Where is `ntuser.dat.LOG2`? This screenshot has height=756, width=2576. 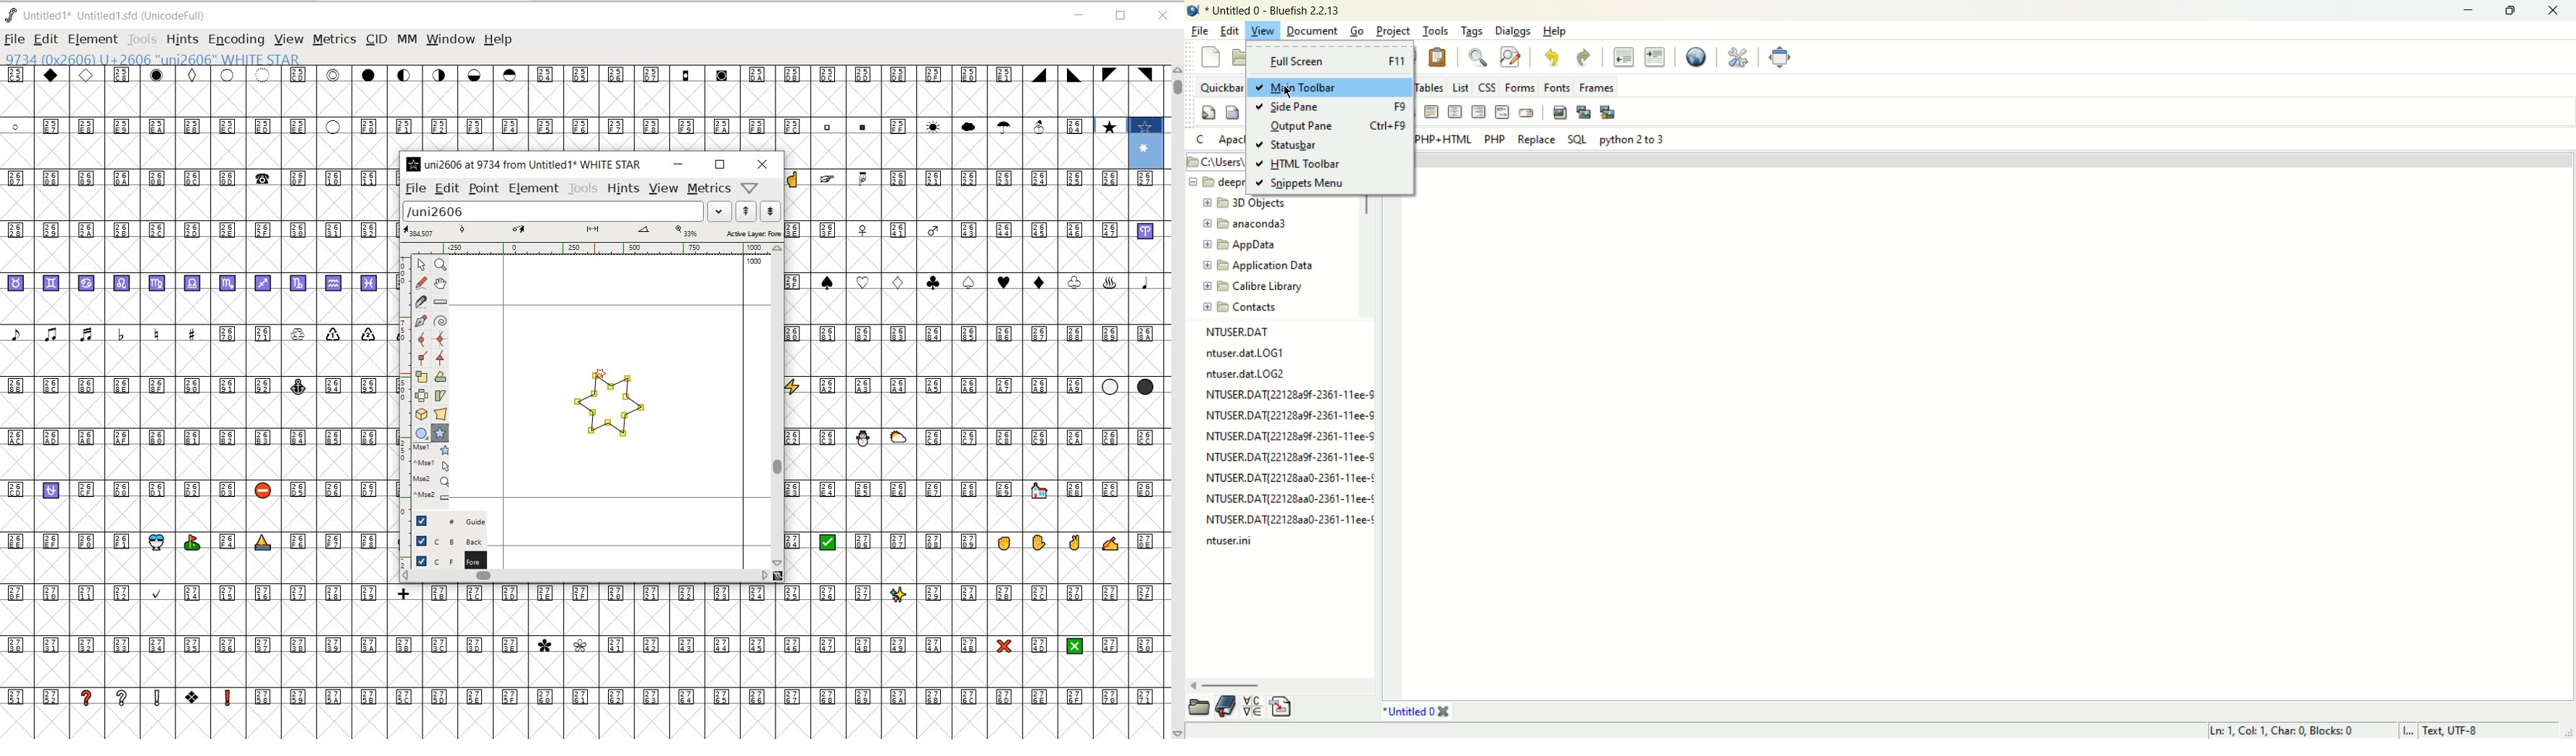 ntuser.dat.LOG2 is located at coordinates (1250, 374).